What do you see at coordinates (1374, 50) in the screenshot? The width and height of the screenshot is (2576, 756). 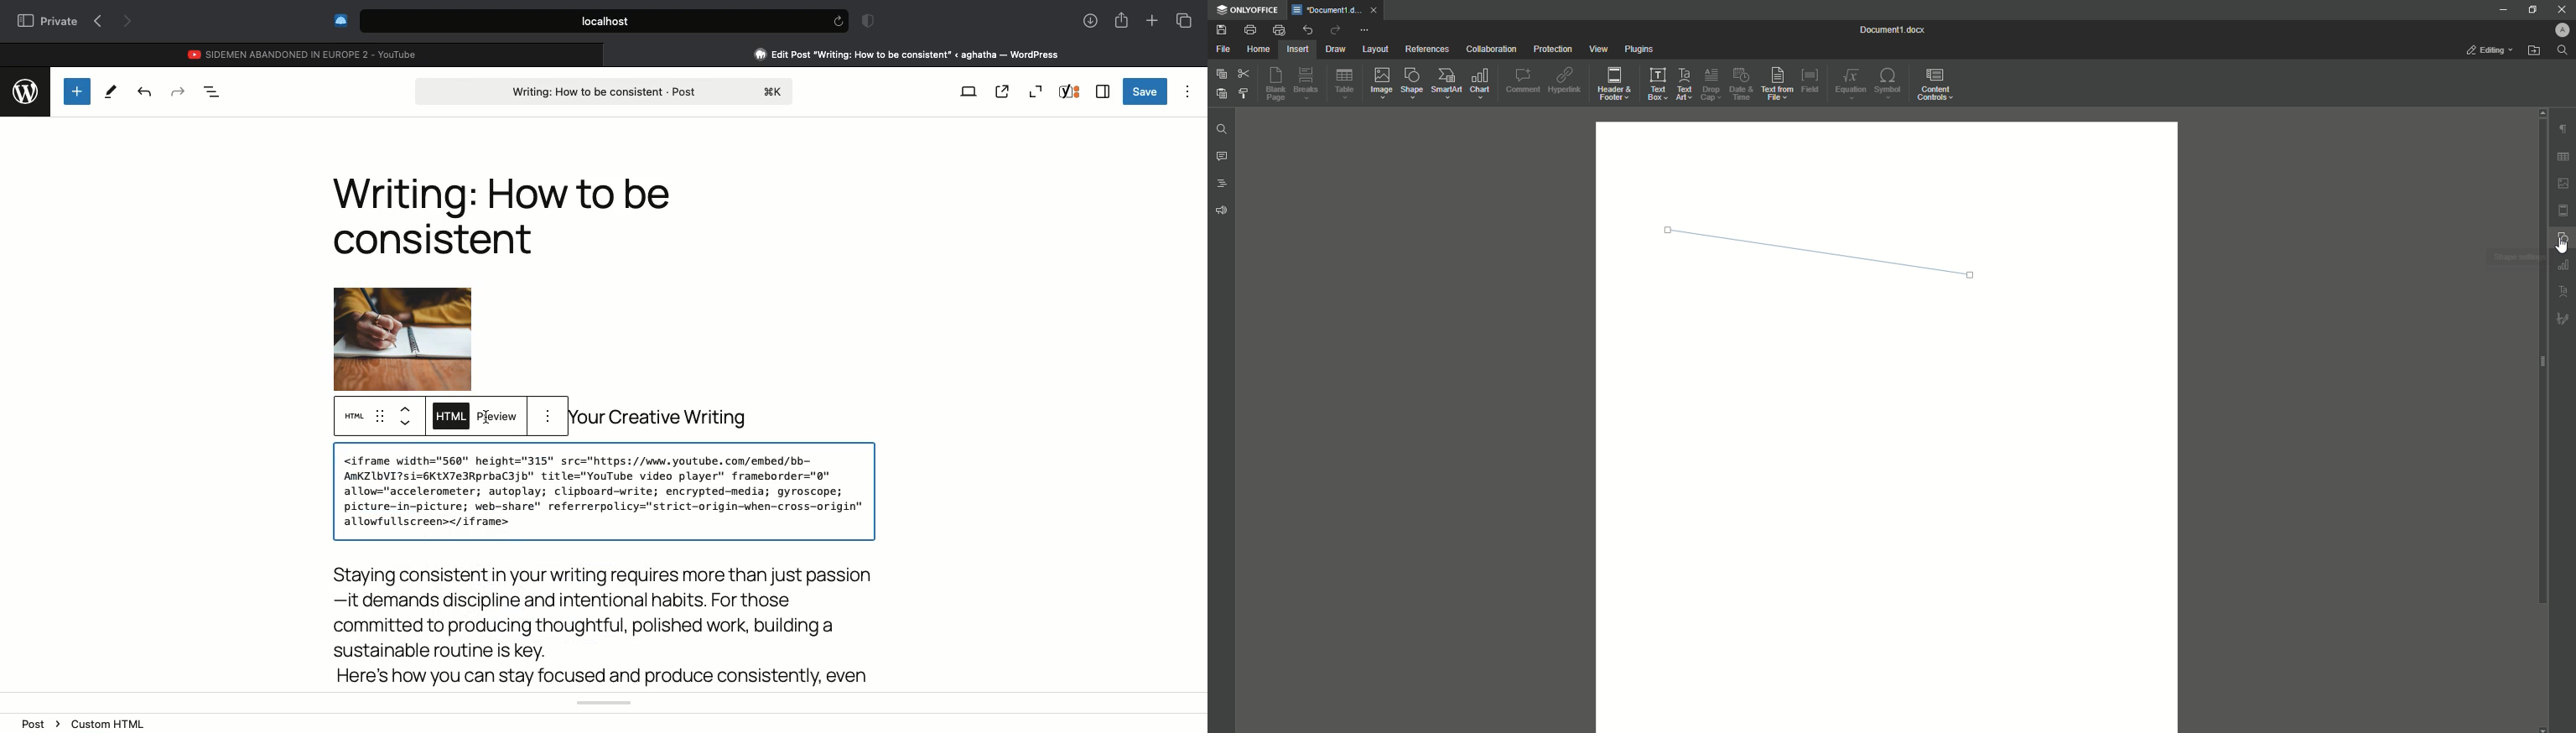 I see `Layout` at bounding box center [1374, 50].